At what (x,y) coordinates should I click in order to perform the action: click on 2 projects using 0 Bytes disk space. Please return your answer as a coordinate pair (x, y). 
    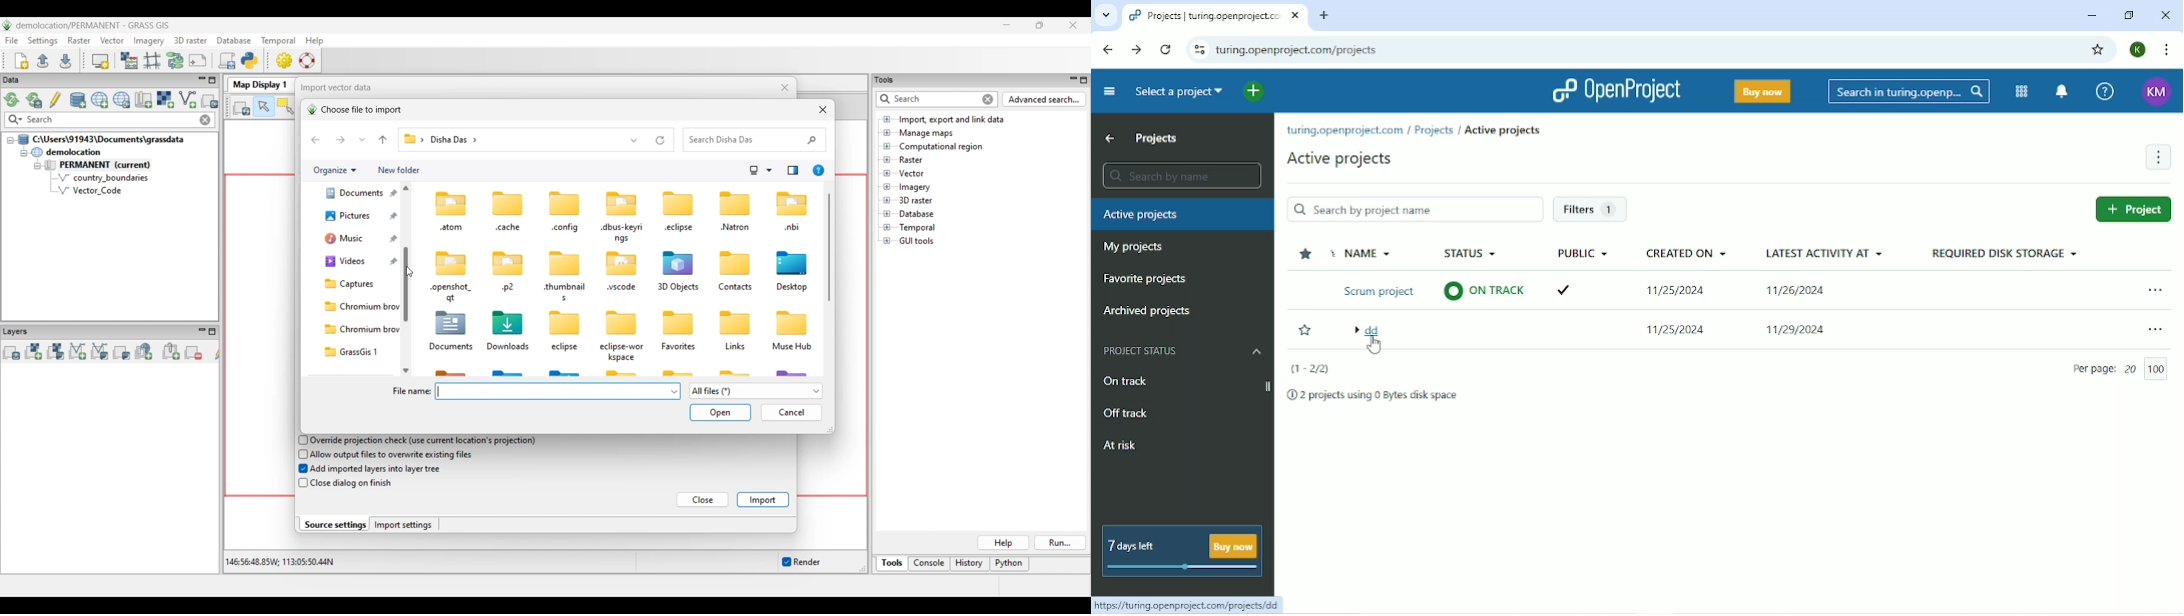
    Looking at the image, I should click on (1370, 395).